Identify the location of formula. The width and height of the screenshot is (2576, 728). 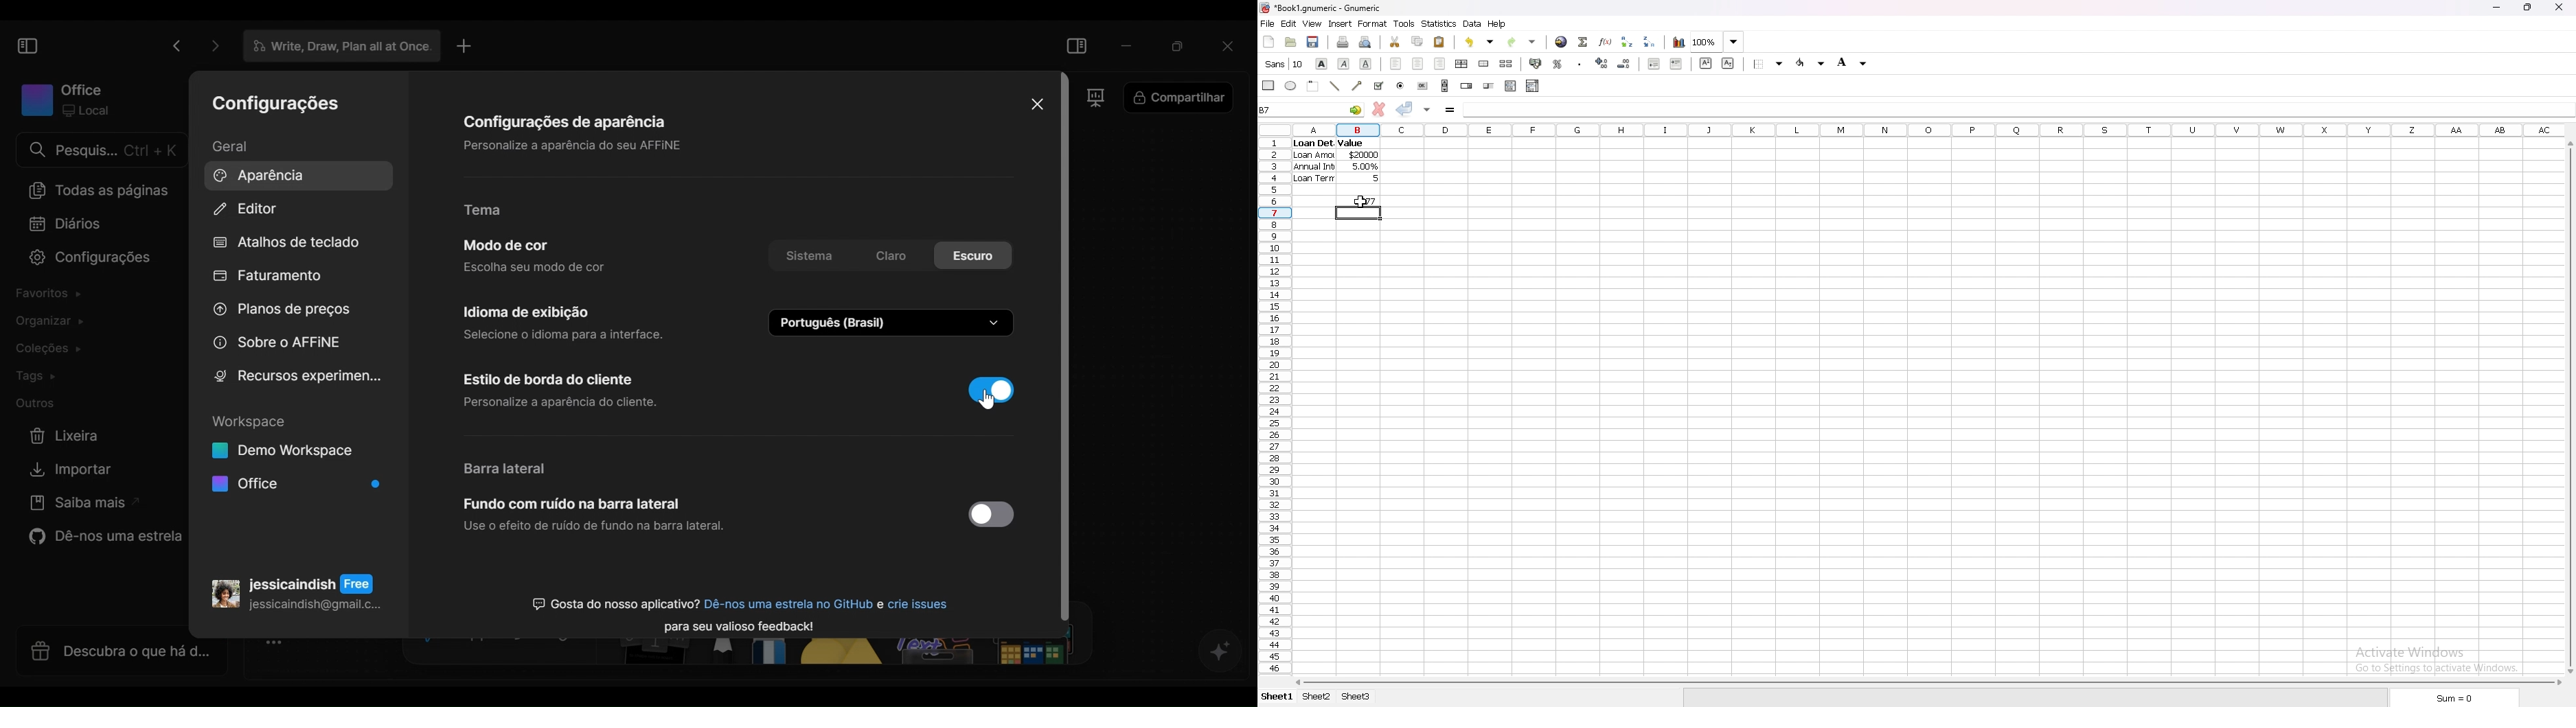
(1450, 111).